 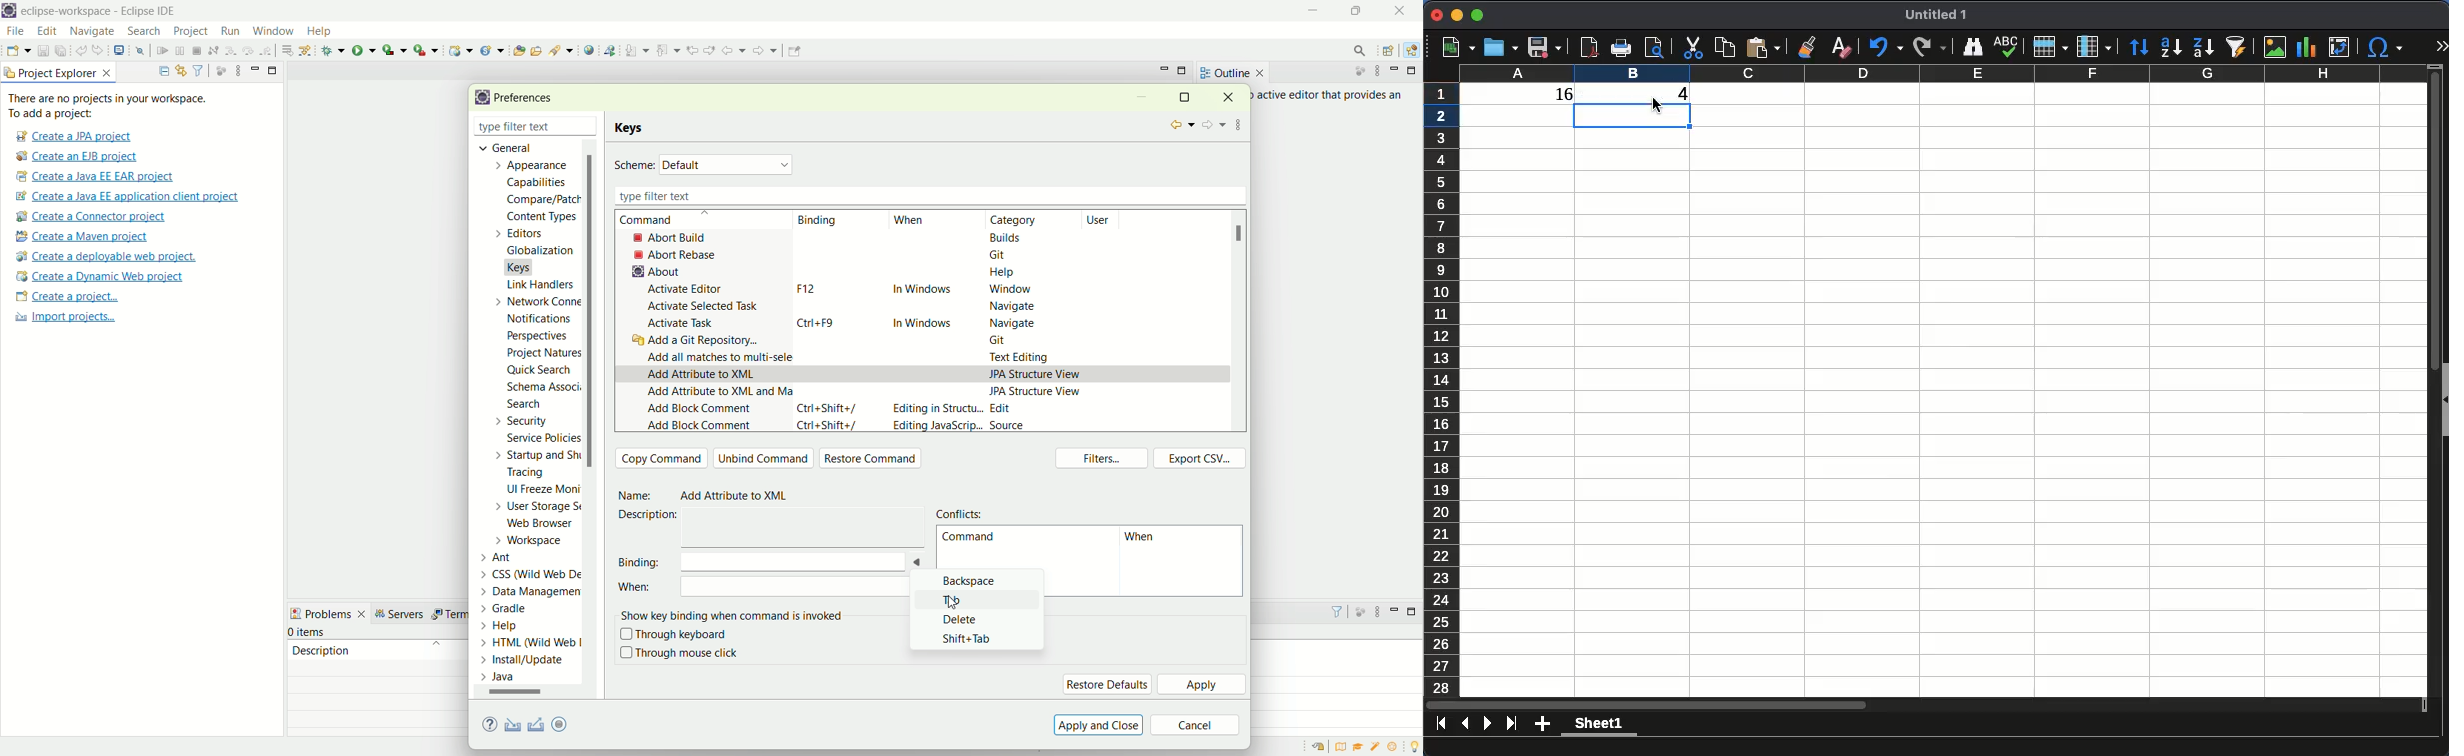 I want to click on column , so click(x=2094, y=46).